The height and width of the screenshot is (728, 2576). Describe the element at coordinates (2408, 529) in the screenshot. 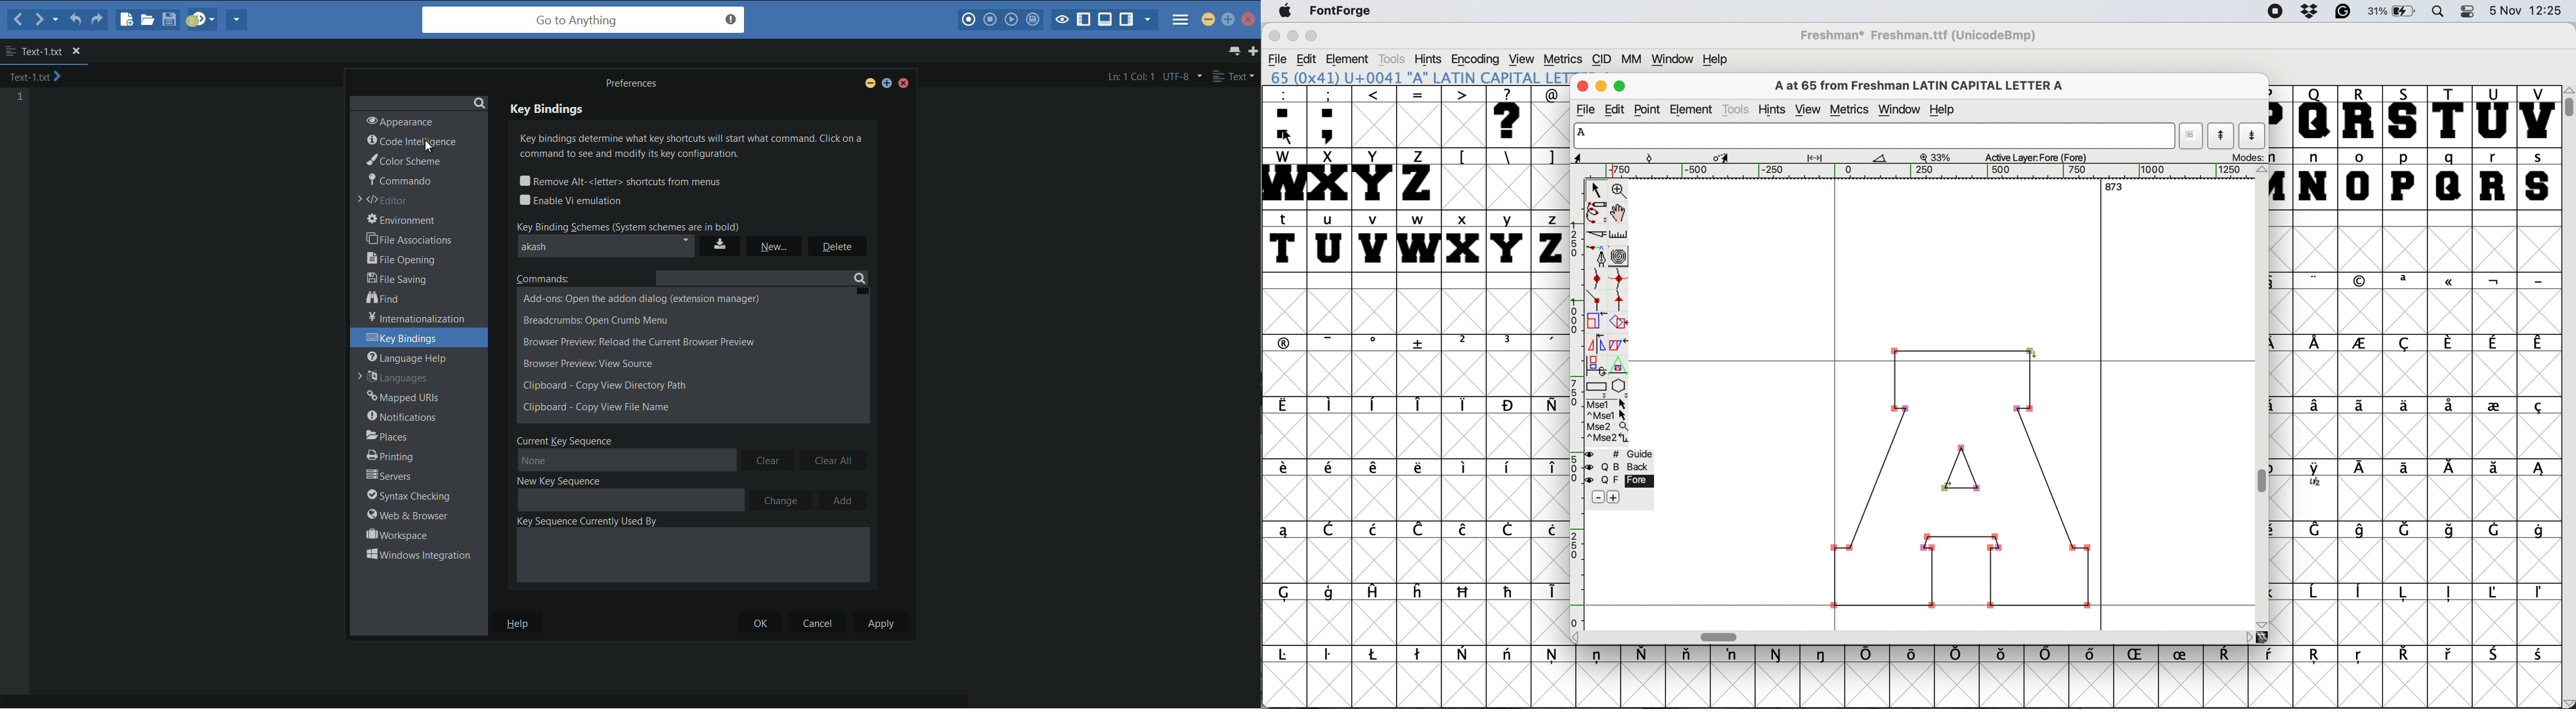

I see `symbol` at that location.